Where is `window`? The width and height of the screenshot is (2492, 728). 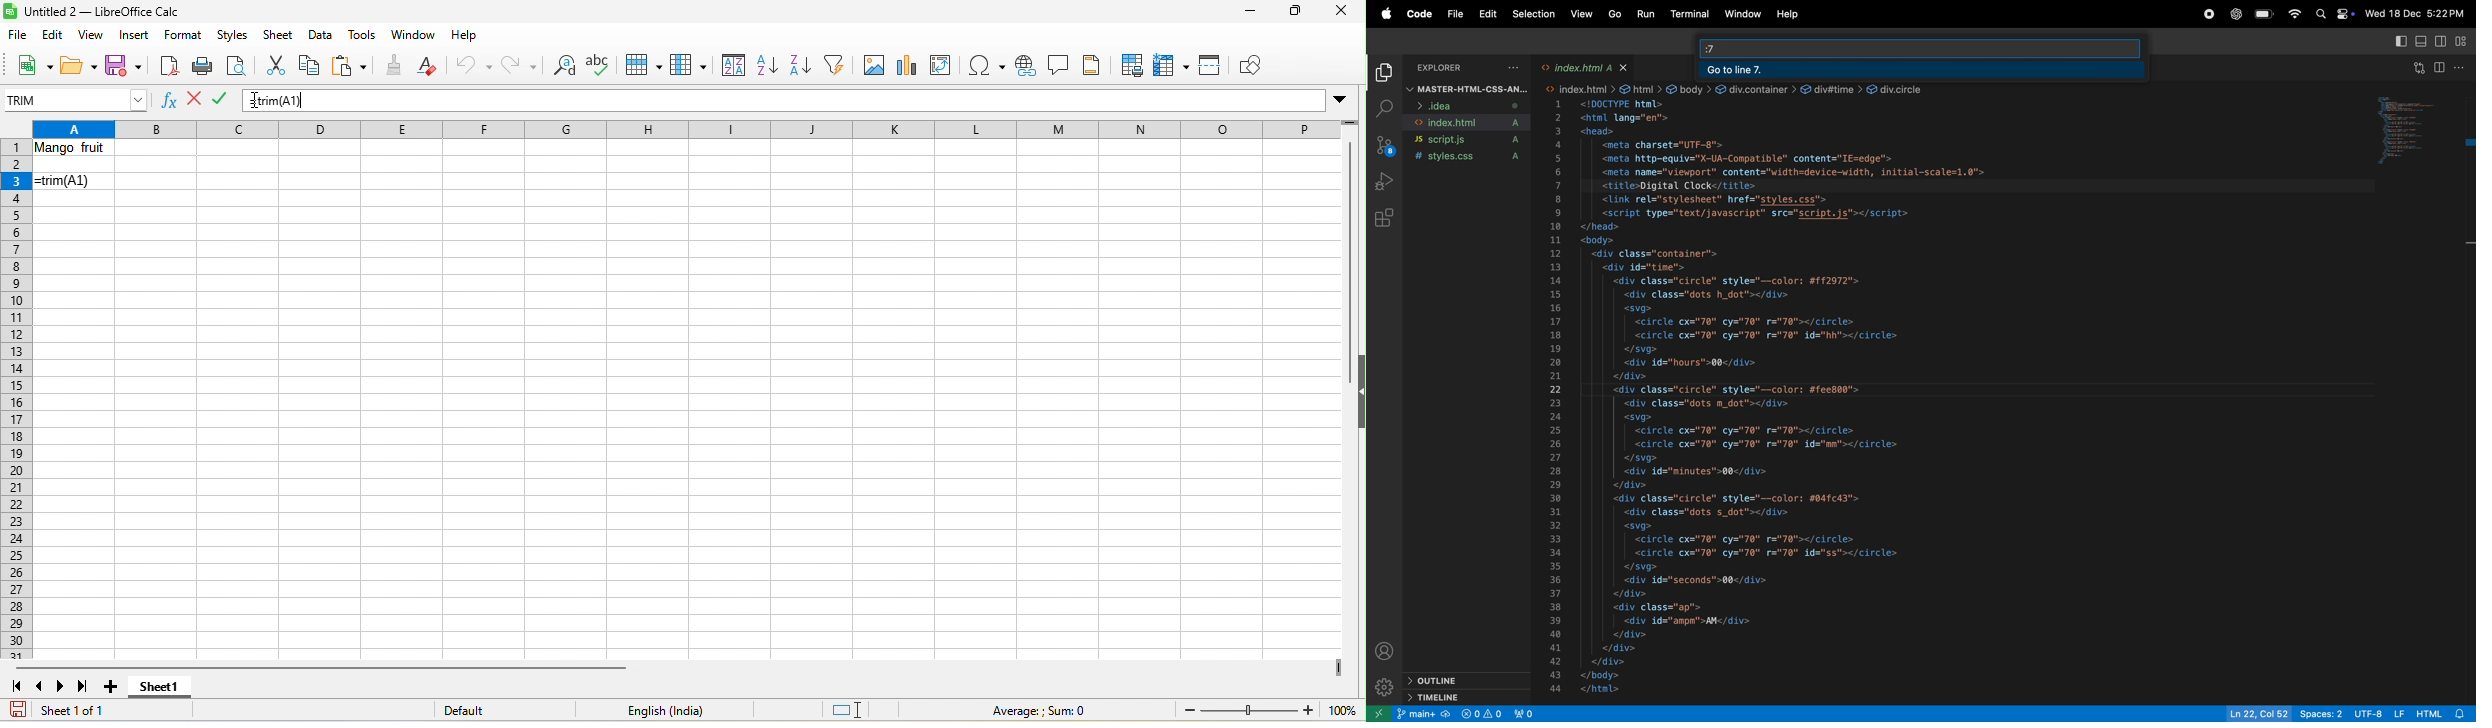
window is located at coordinates (416, 34).